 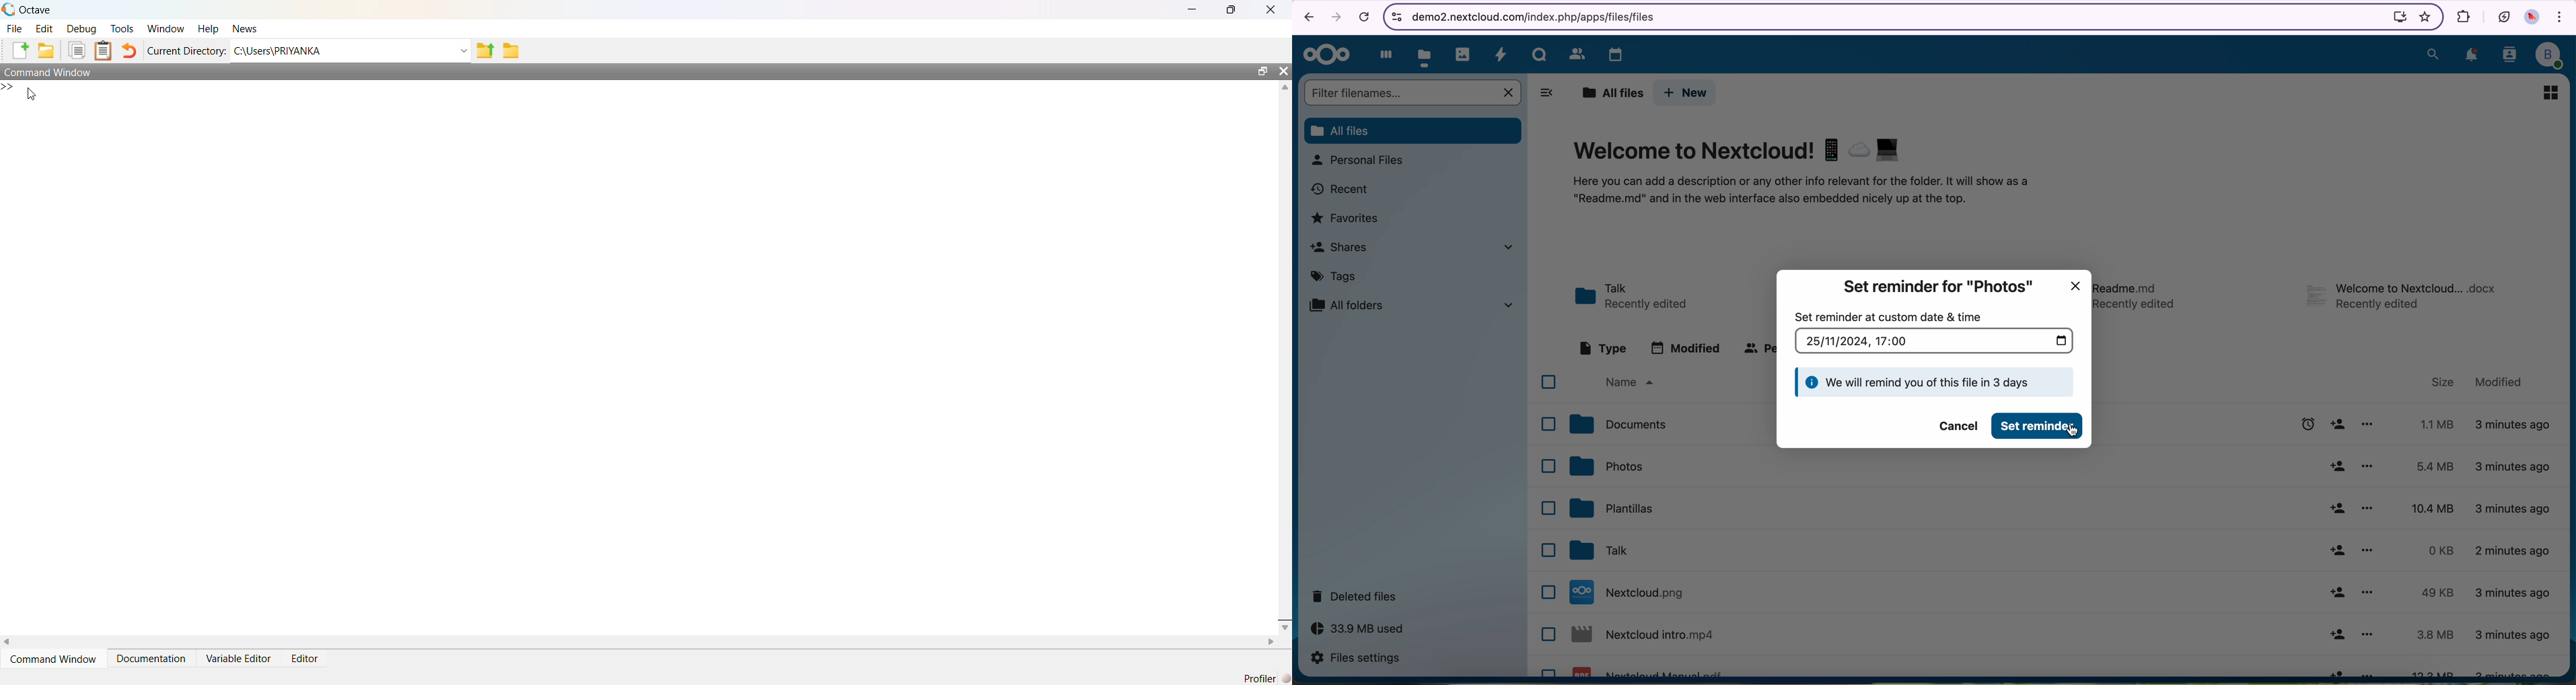 What do you see at coordinates (2335, 467) in the screenshot?
I see `share` at bounding box center [2335, 467].